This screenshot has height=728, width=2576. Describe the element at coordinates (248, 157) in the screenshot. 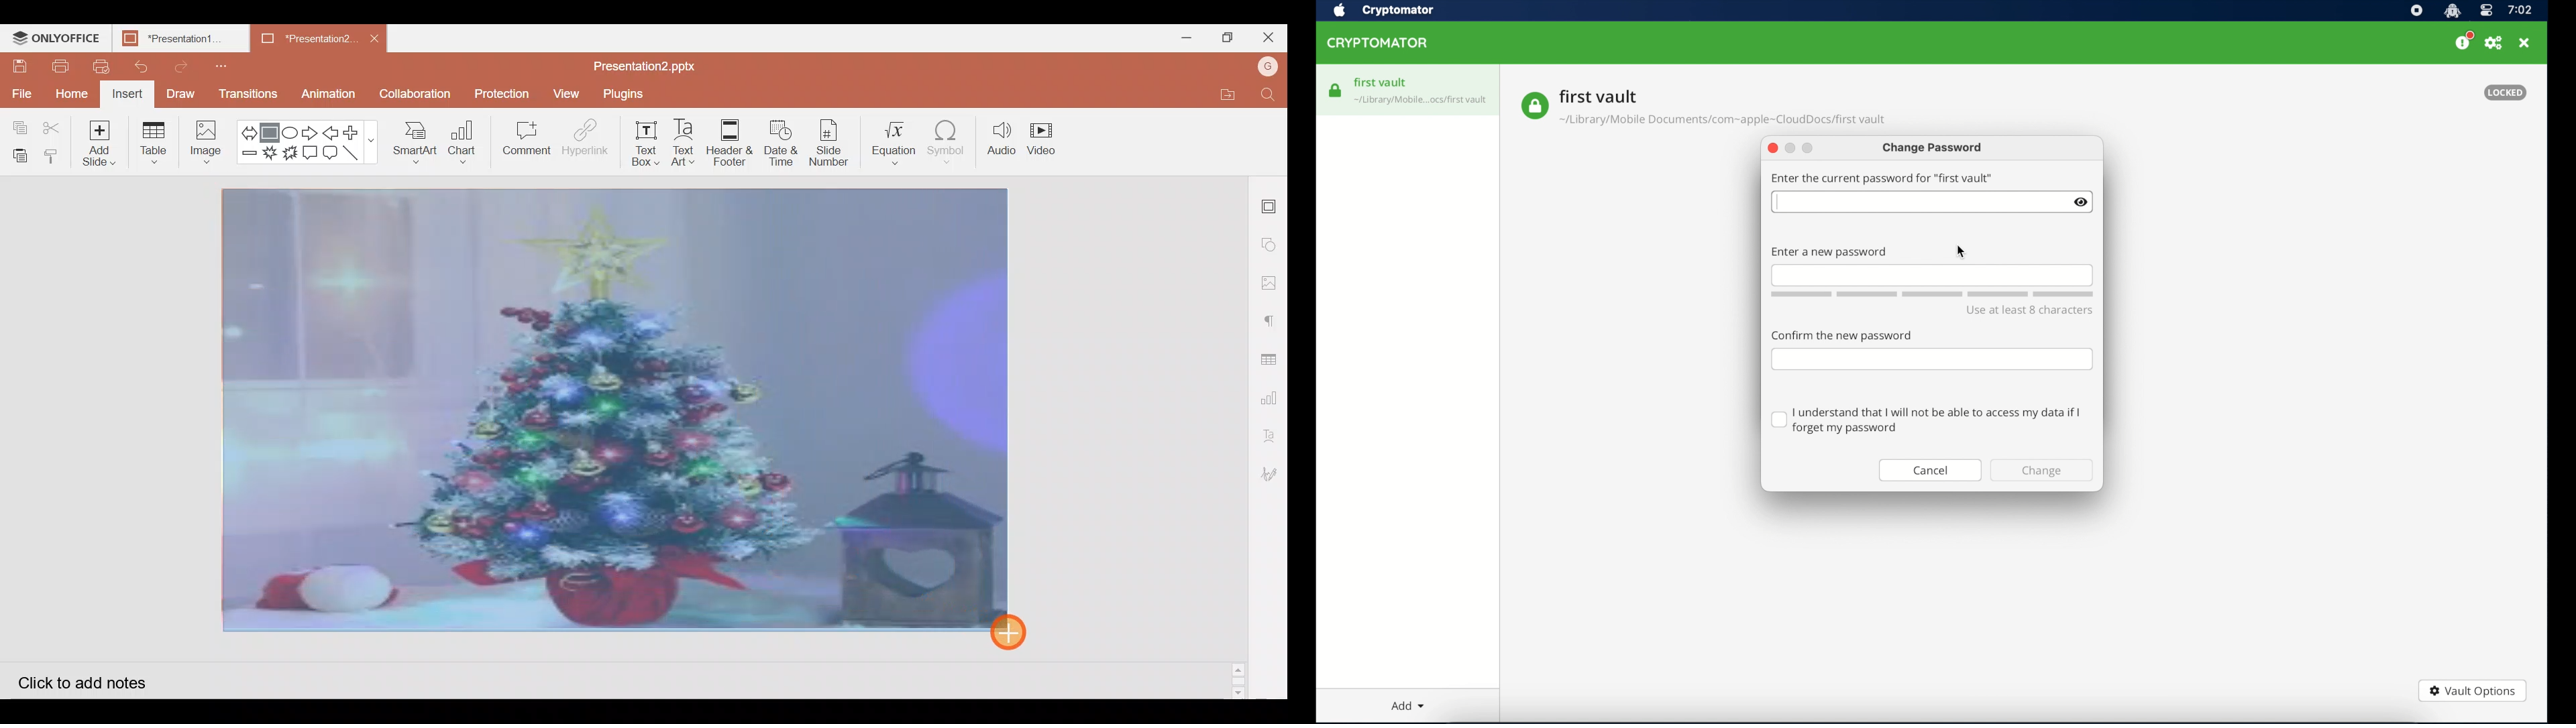

I see `Minus` at that location.